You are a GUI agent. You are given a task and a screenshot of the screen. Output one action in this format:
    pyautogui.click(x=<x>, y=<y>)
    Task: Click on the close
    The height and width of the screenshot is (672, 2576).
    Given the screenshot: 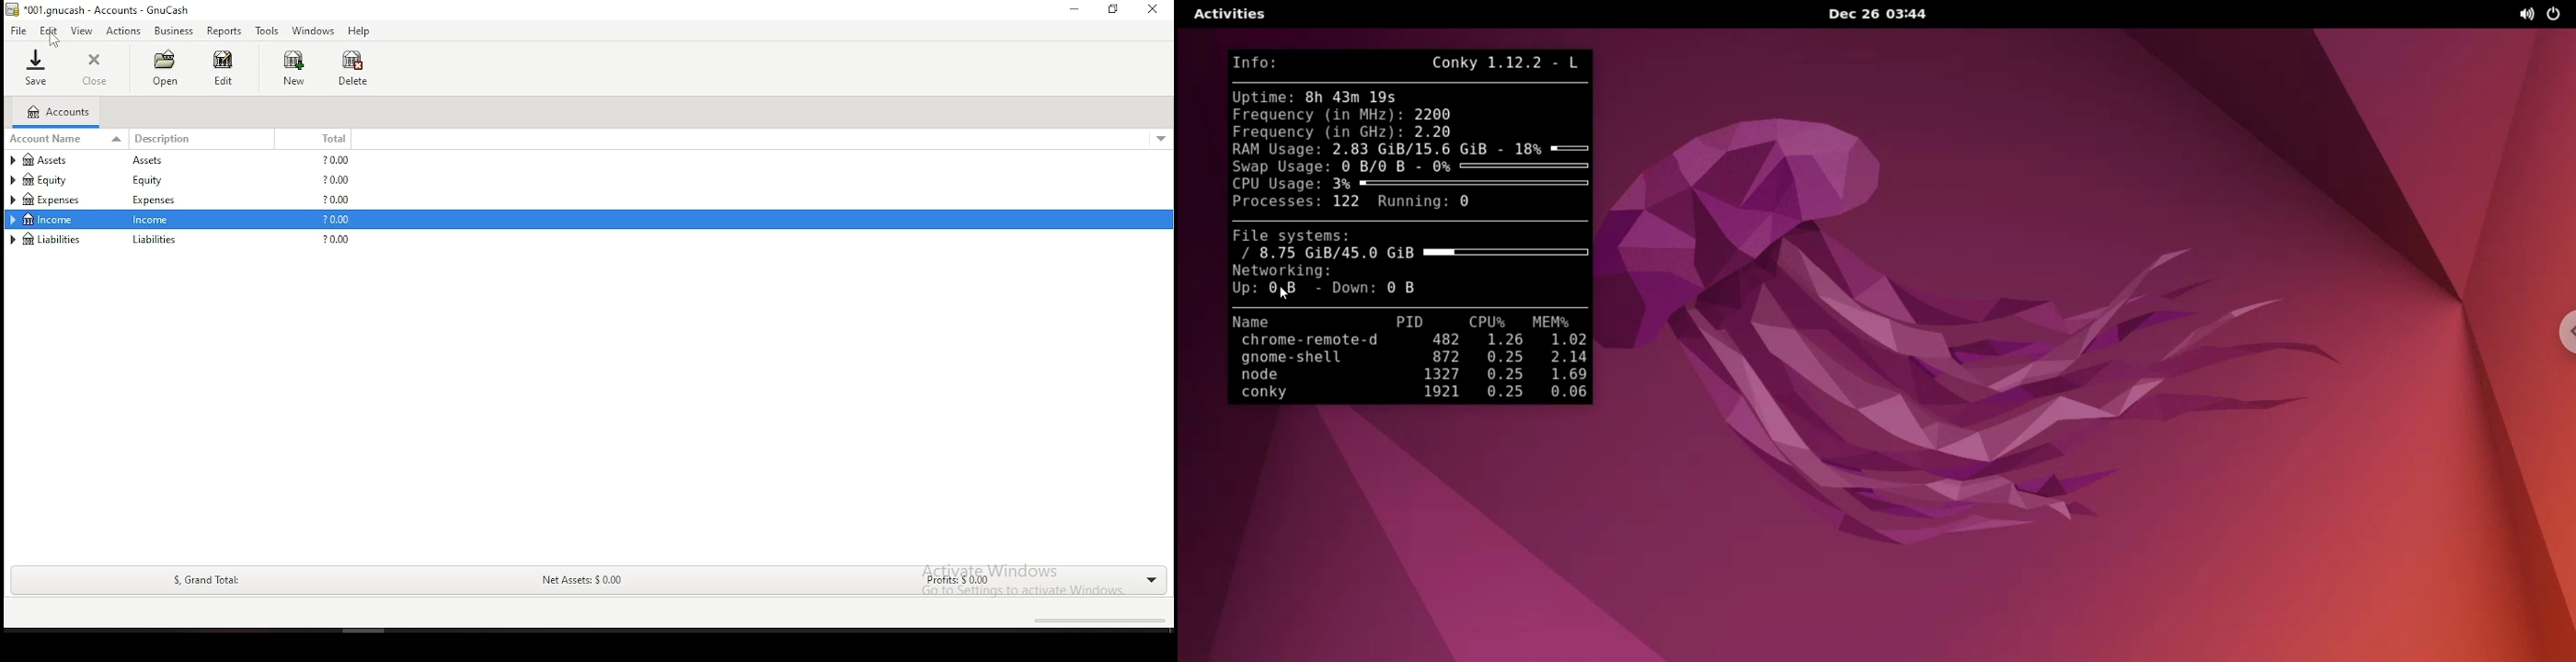 What is the action you would take?
    pyautogui.click(x=97, y=69)
    